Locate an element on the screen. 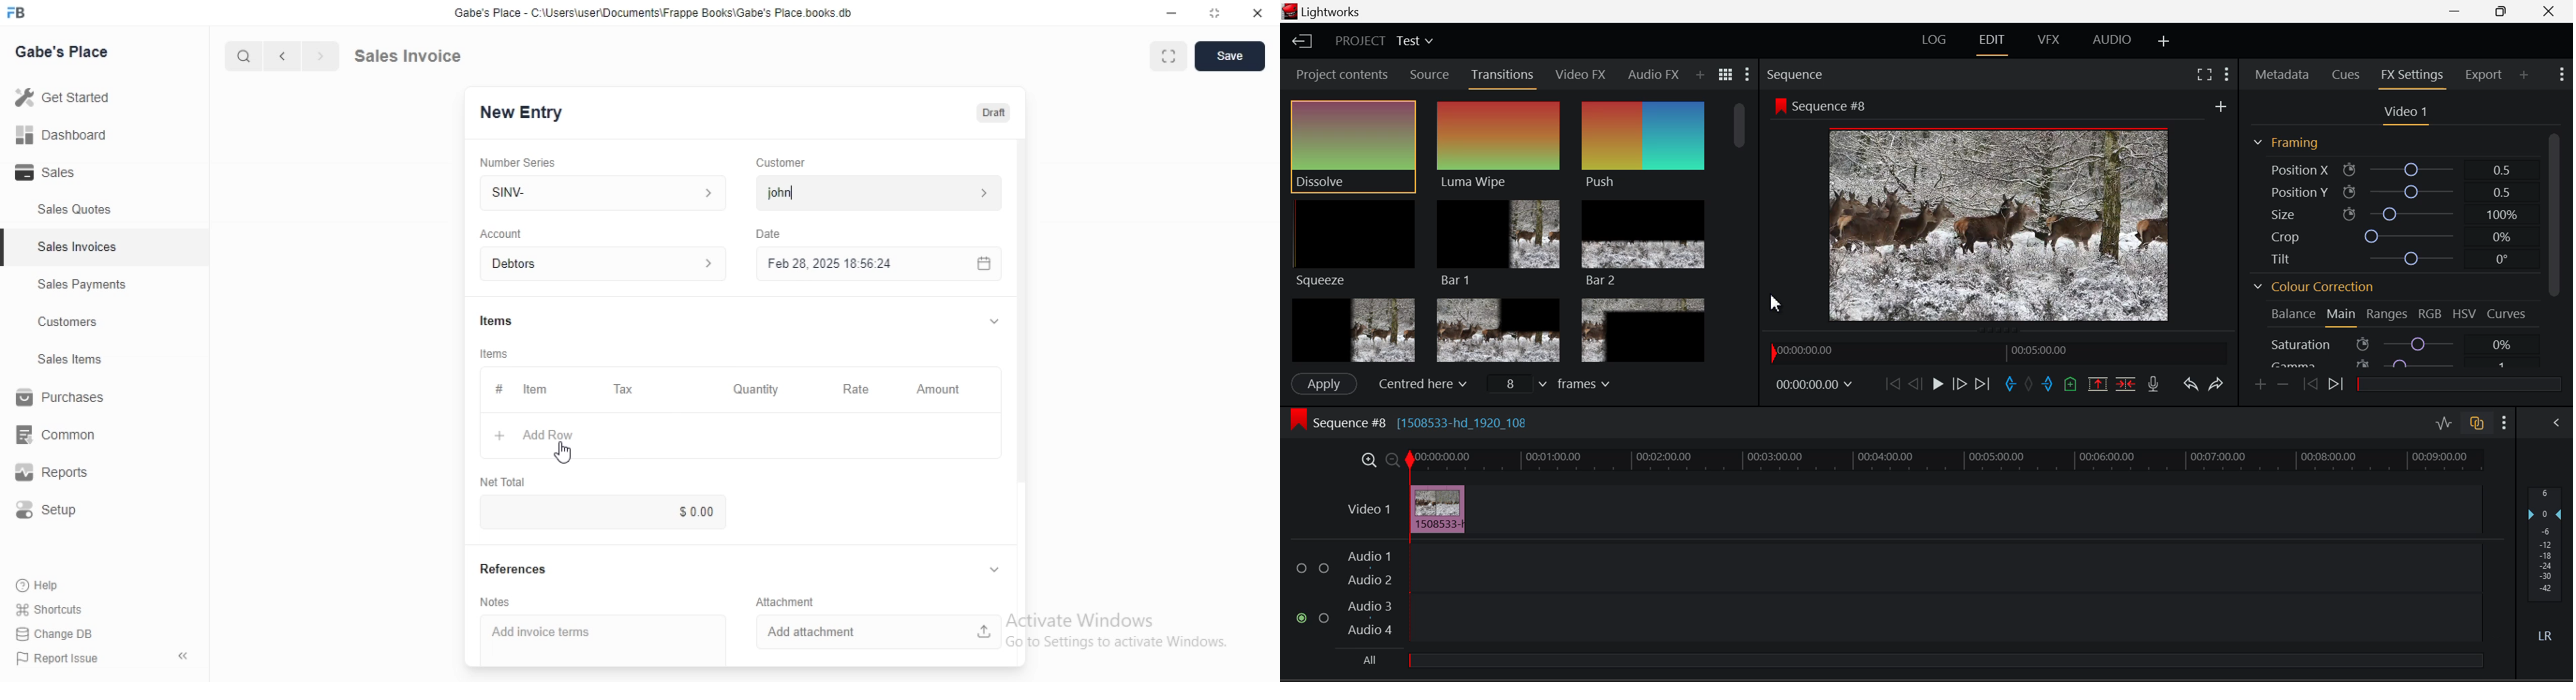 The width and height of the screenshot is (2576, 700). Draft is located at coordinates (995, 113).